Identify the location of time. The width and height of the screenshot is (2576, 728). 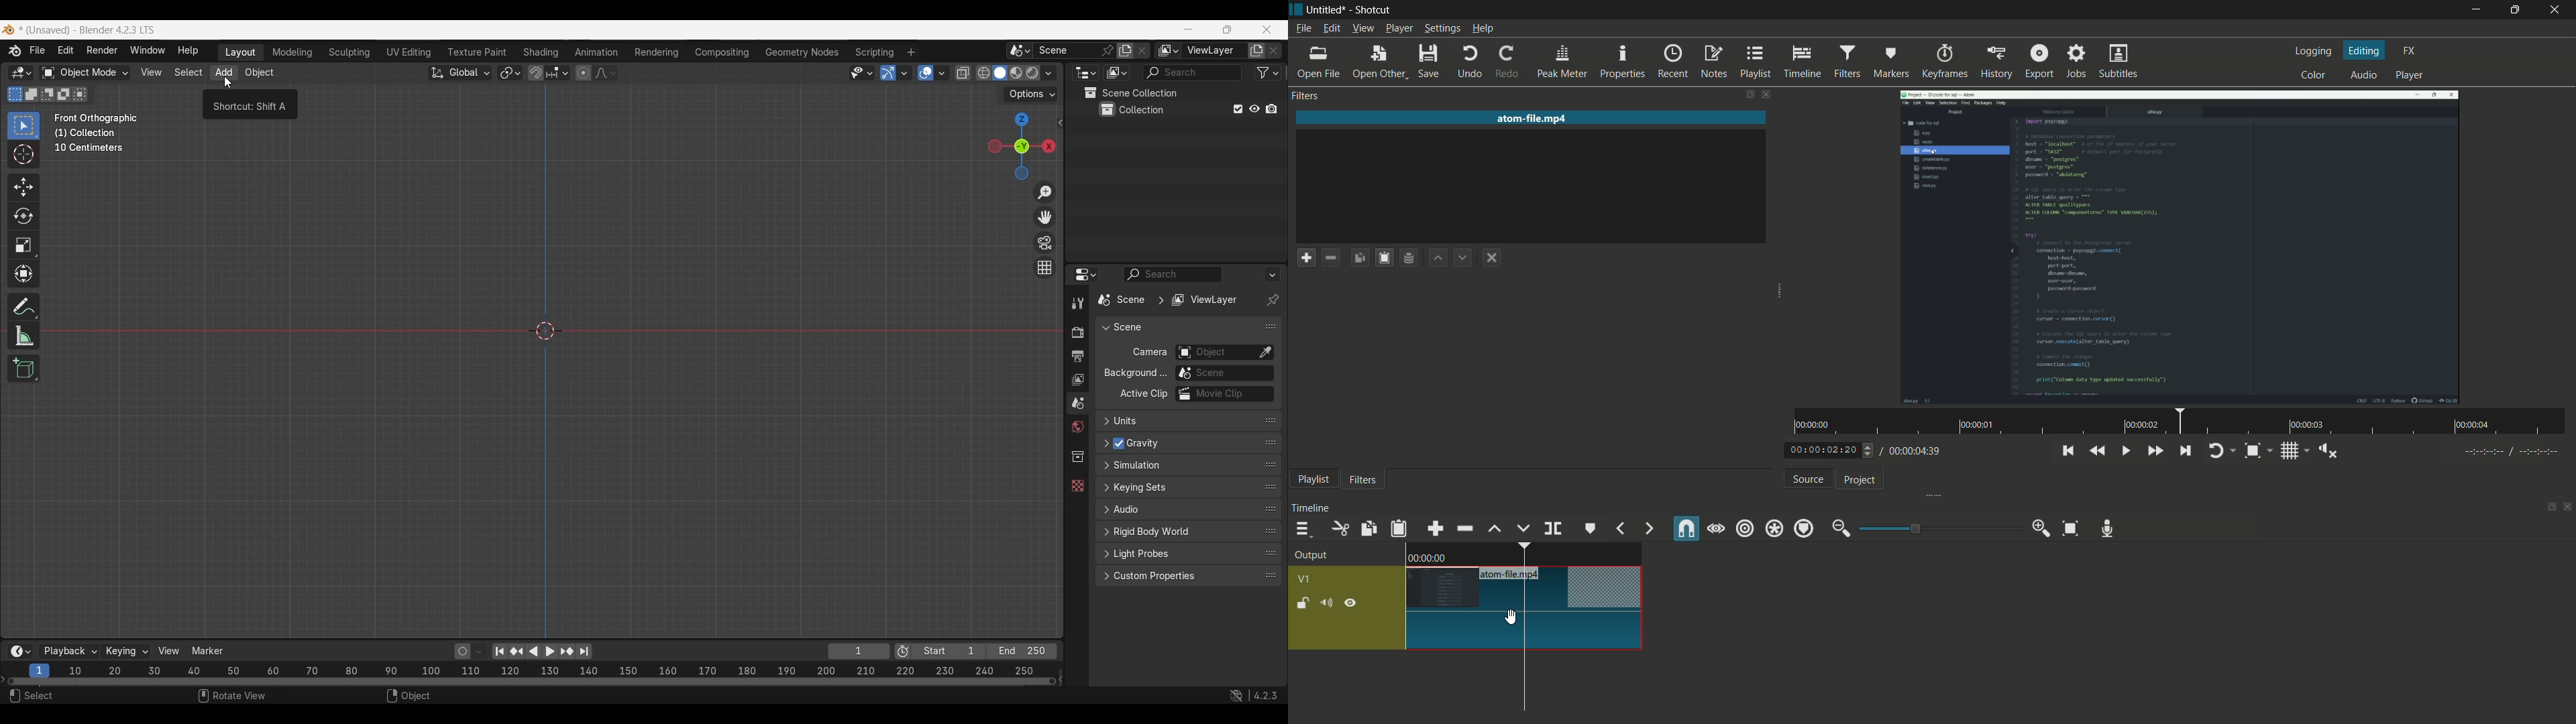
(2184, 422).